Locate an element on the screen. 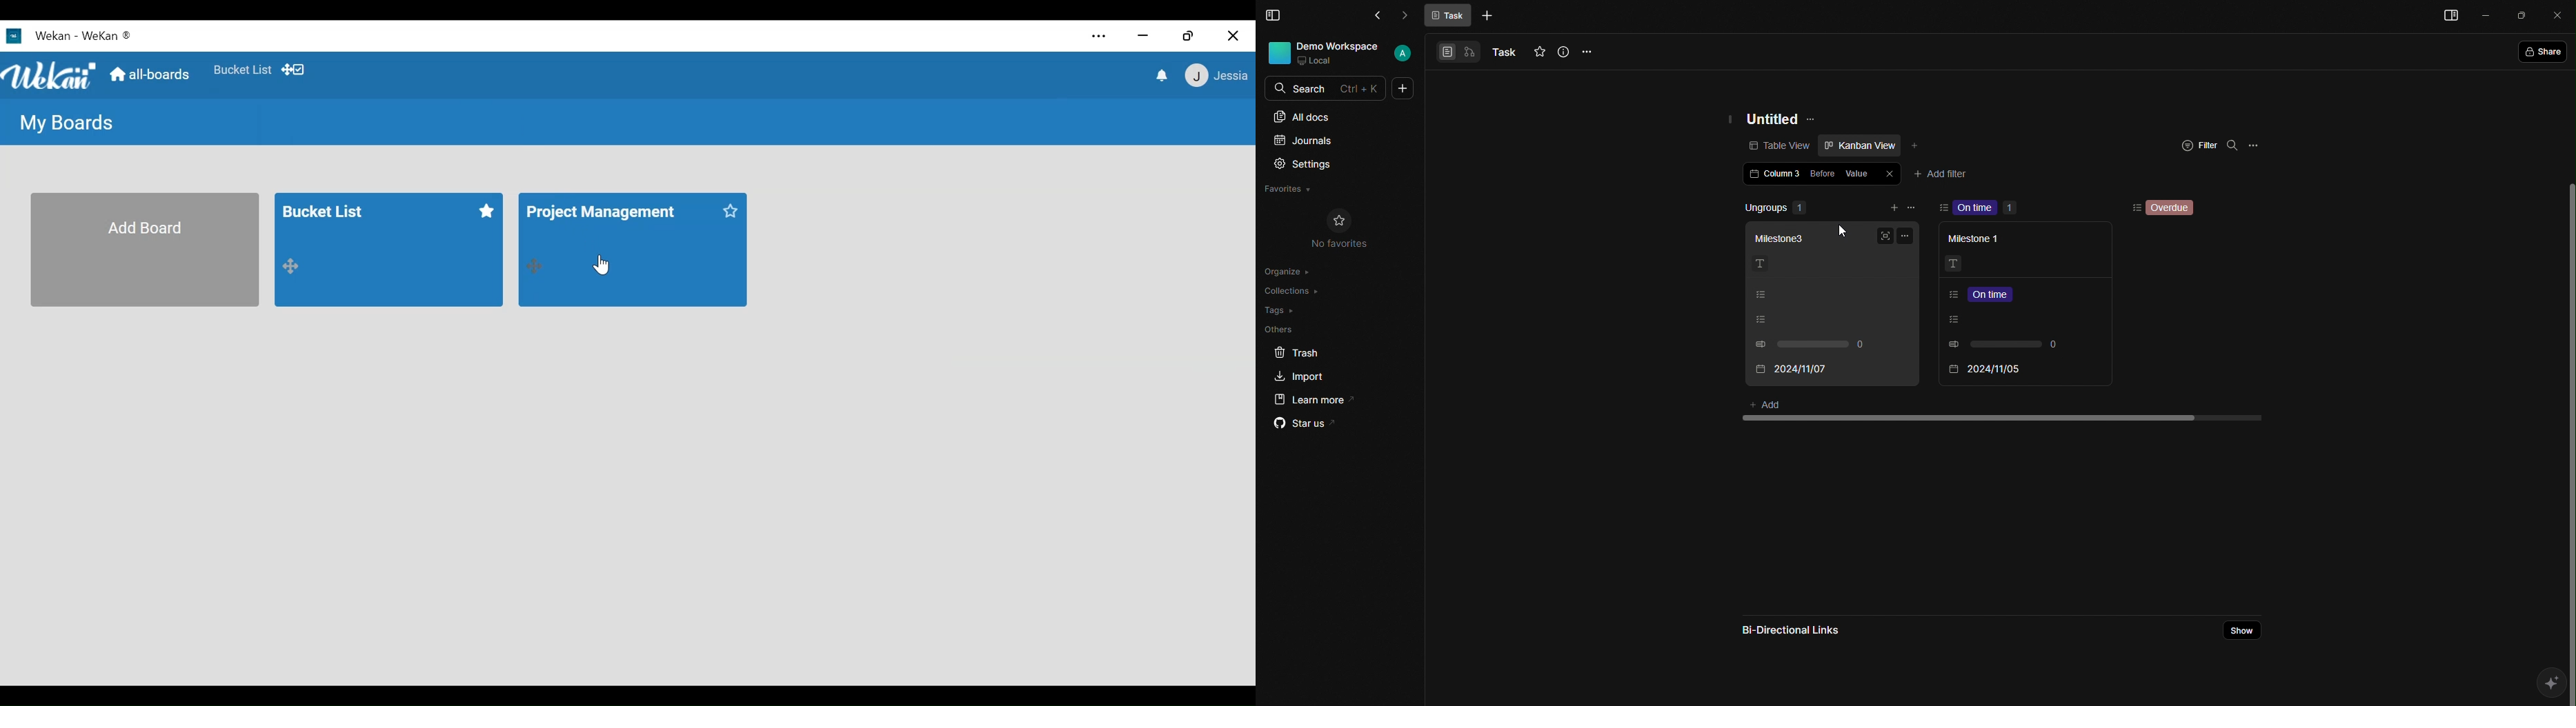  Close is located at coordinates (1232, 37).